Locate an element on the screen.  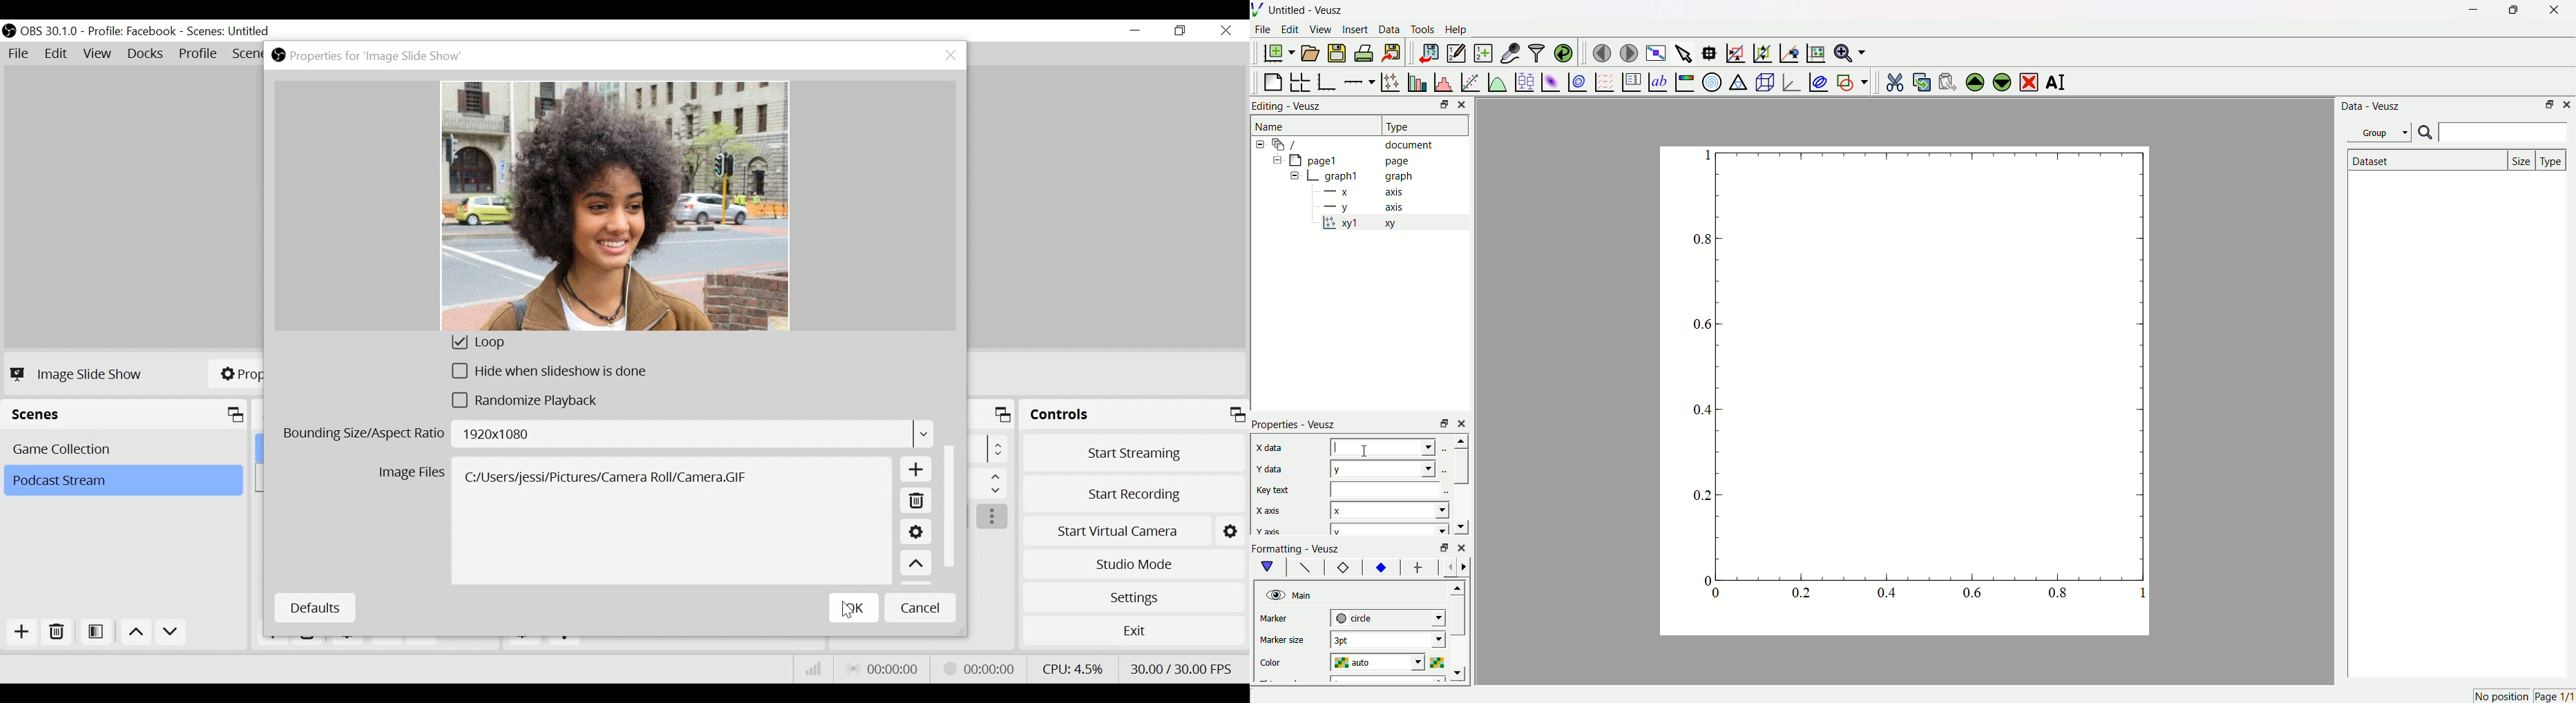
Stream Status is located at coordinates (980, 667).